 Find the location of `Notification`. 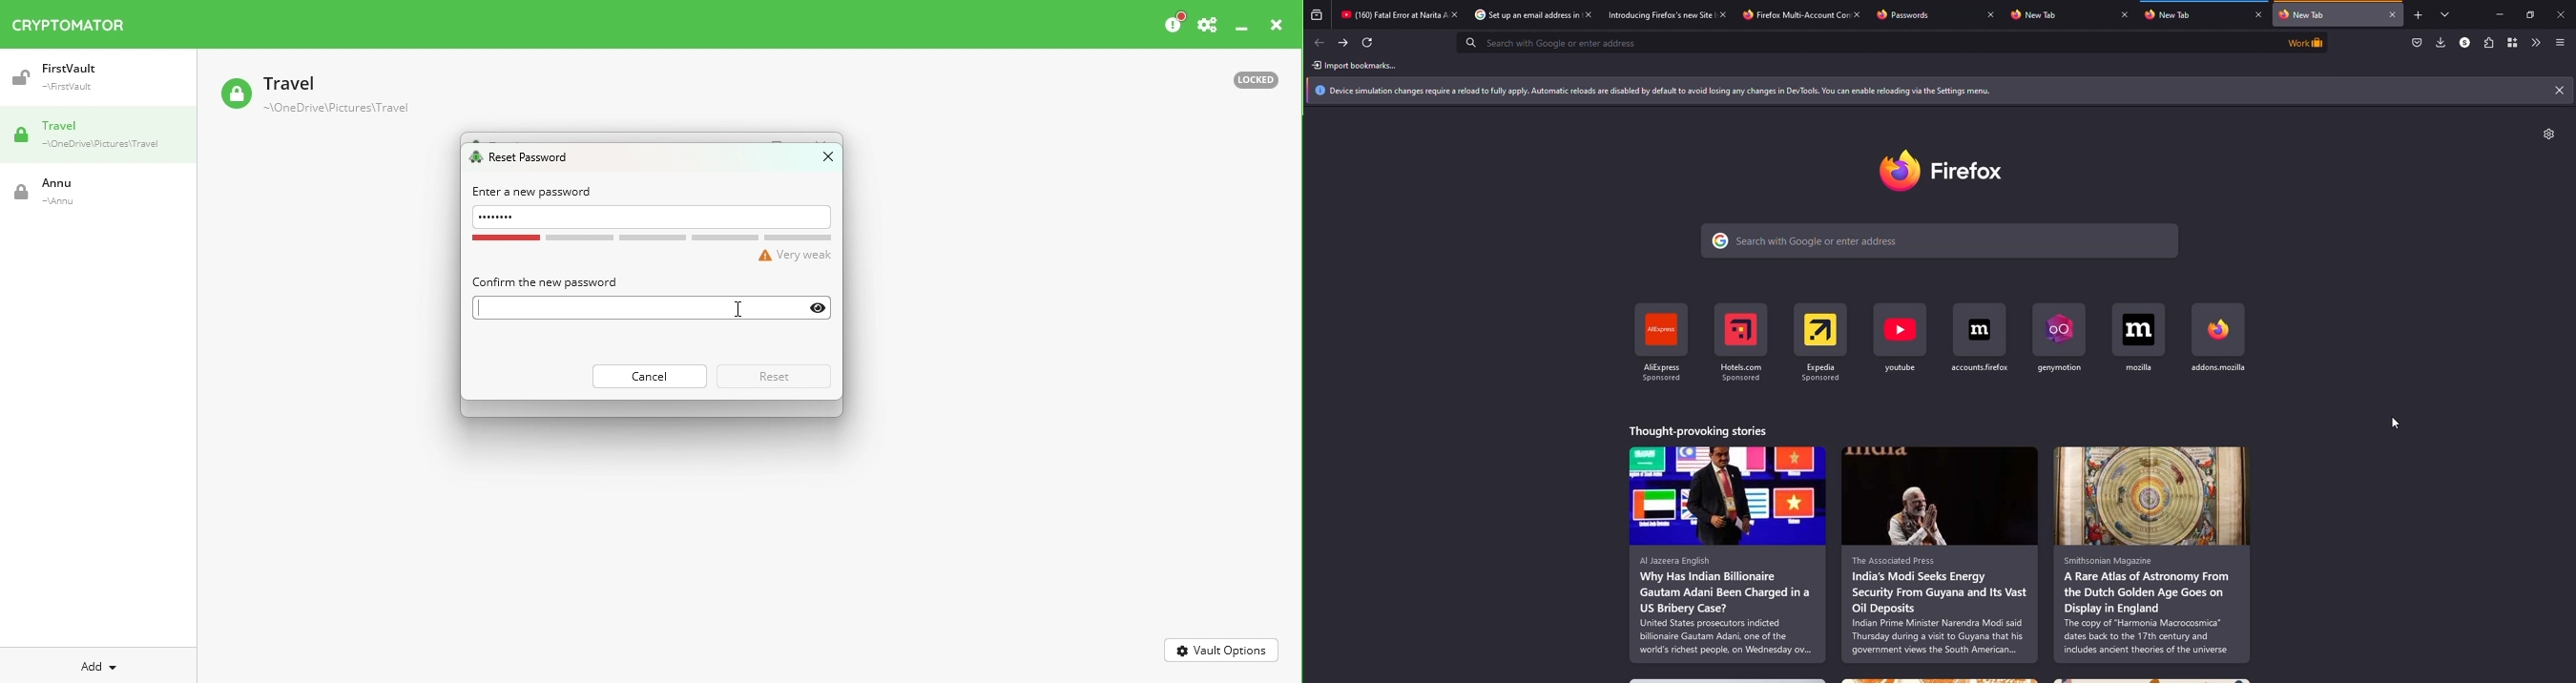

Notification is located at coordinates (1927, 91).